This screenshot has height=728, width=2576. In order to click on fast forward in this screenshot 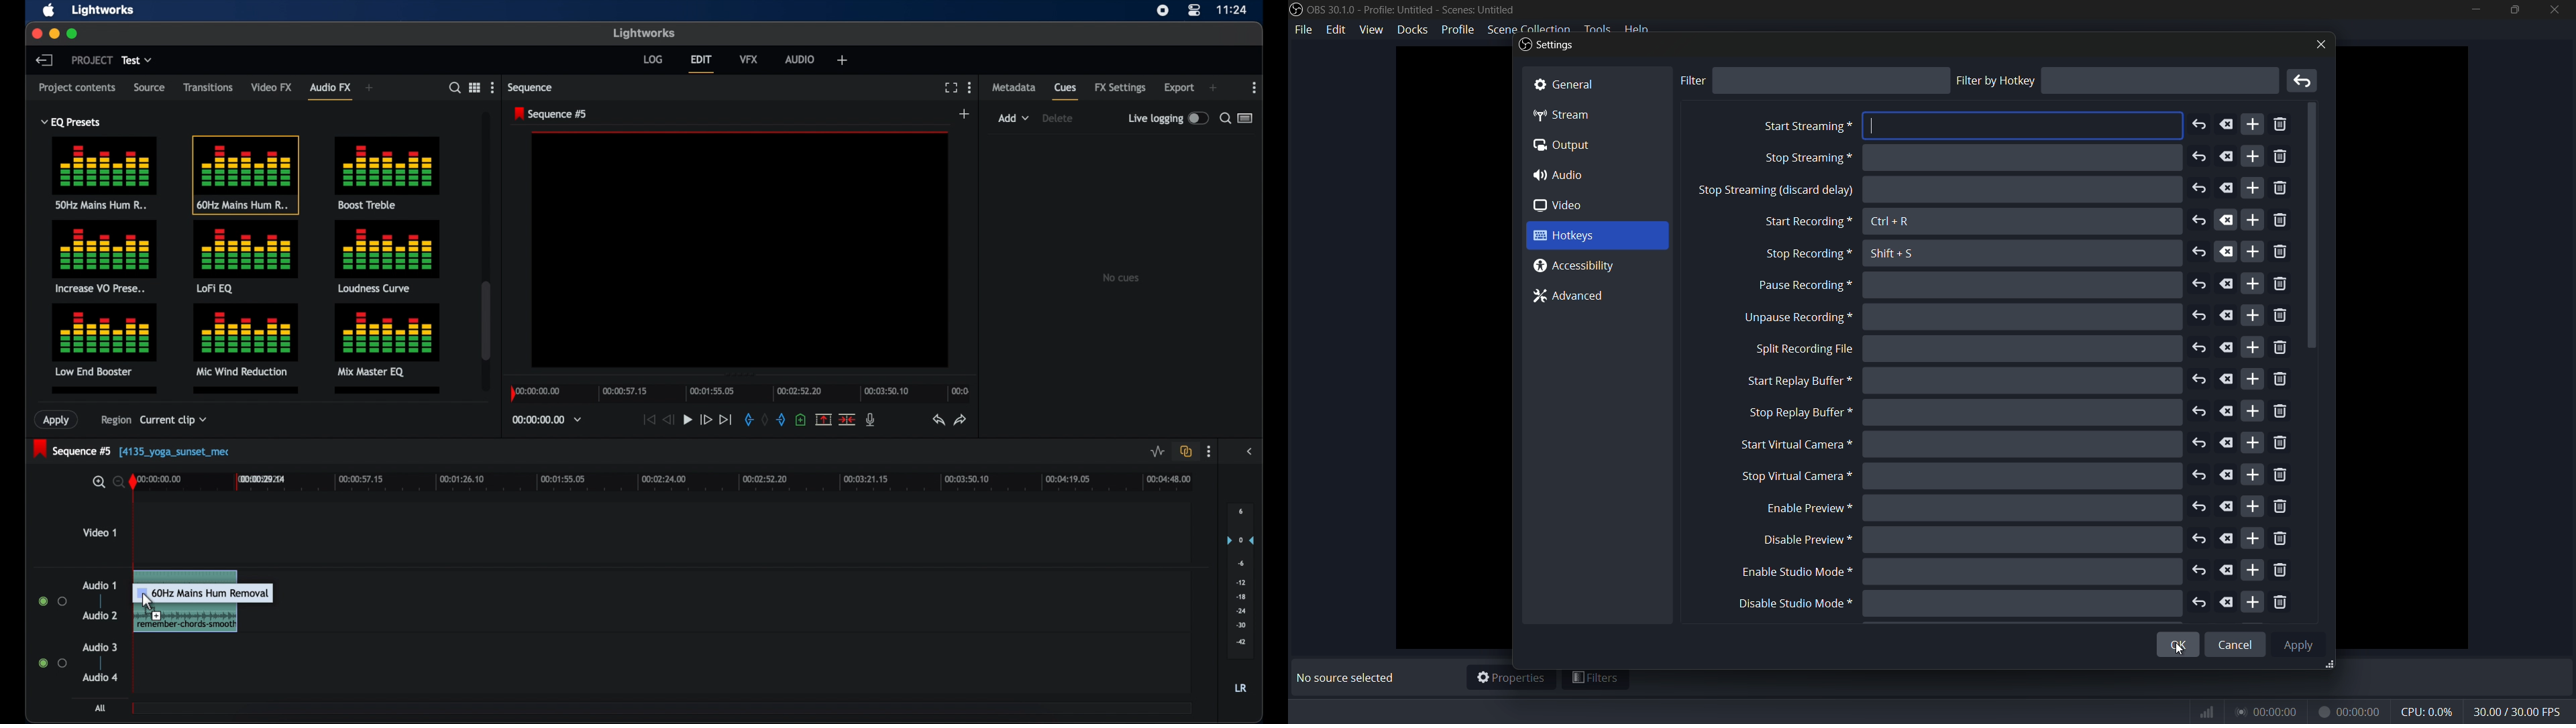, I will do `click(706, 421)`.